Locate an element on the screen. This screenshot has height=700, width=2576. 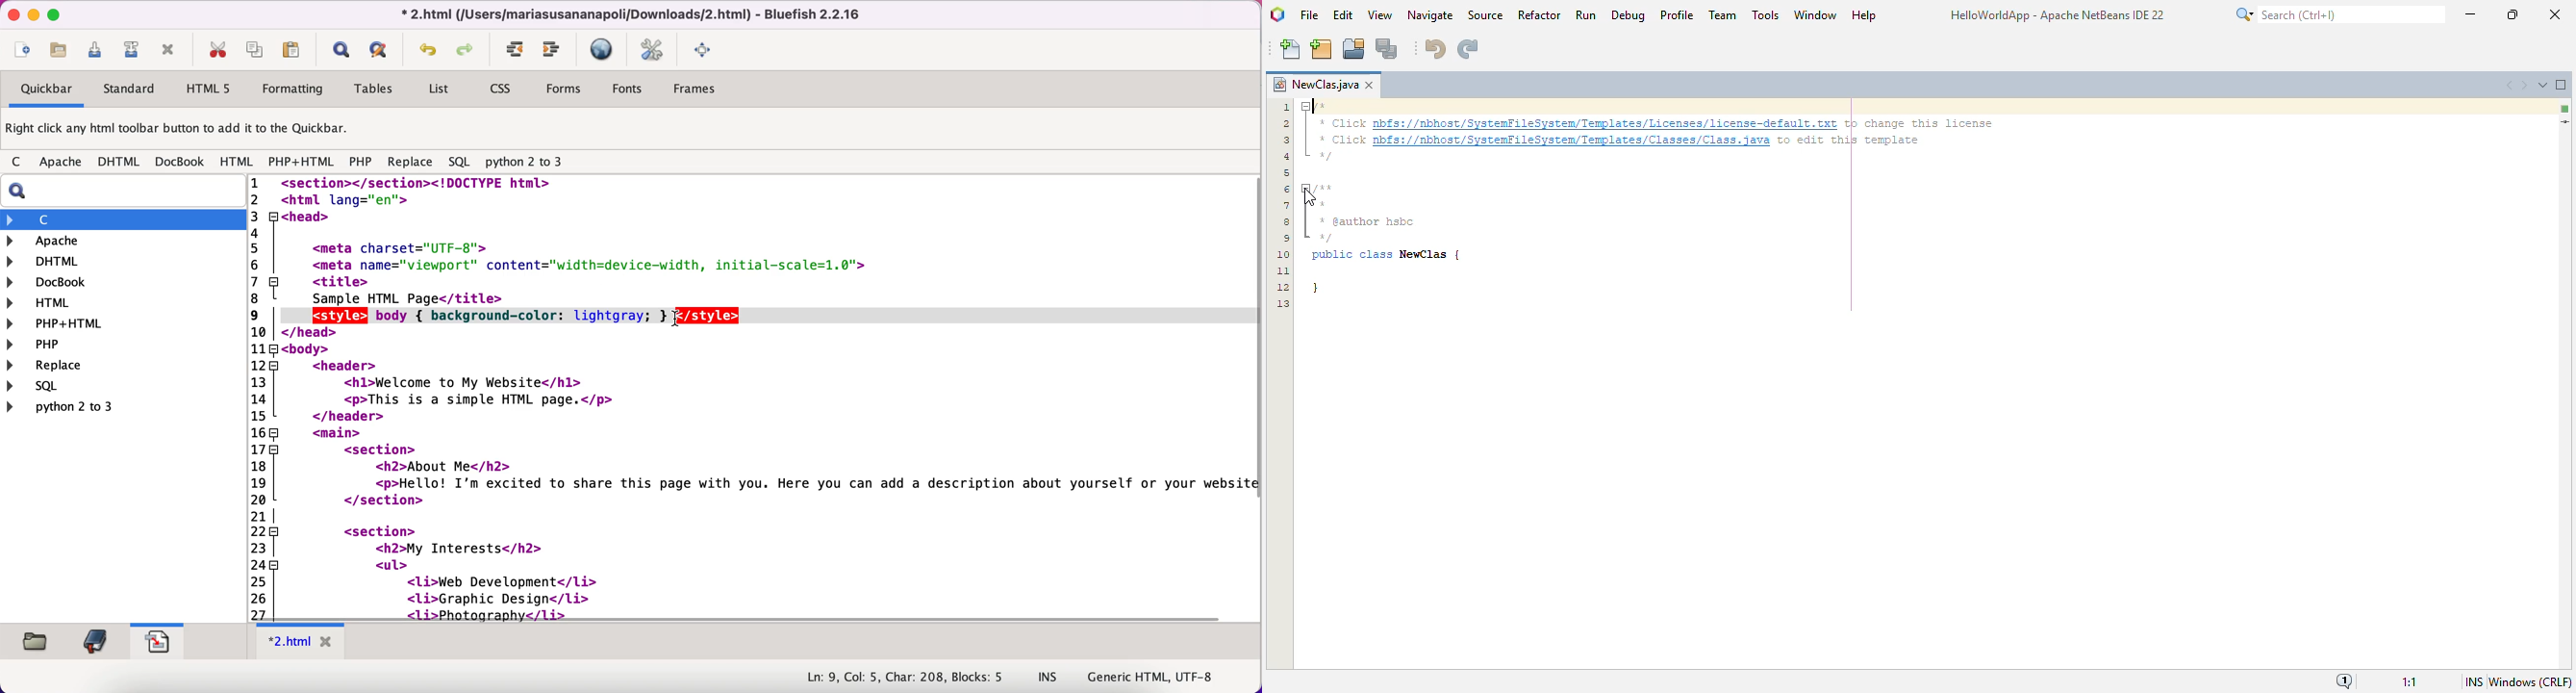
bookmarks is located at coordinates (95, 641).